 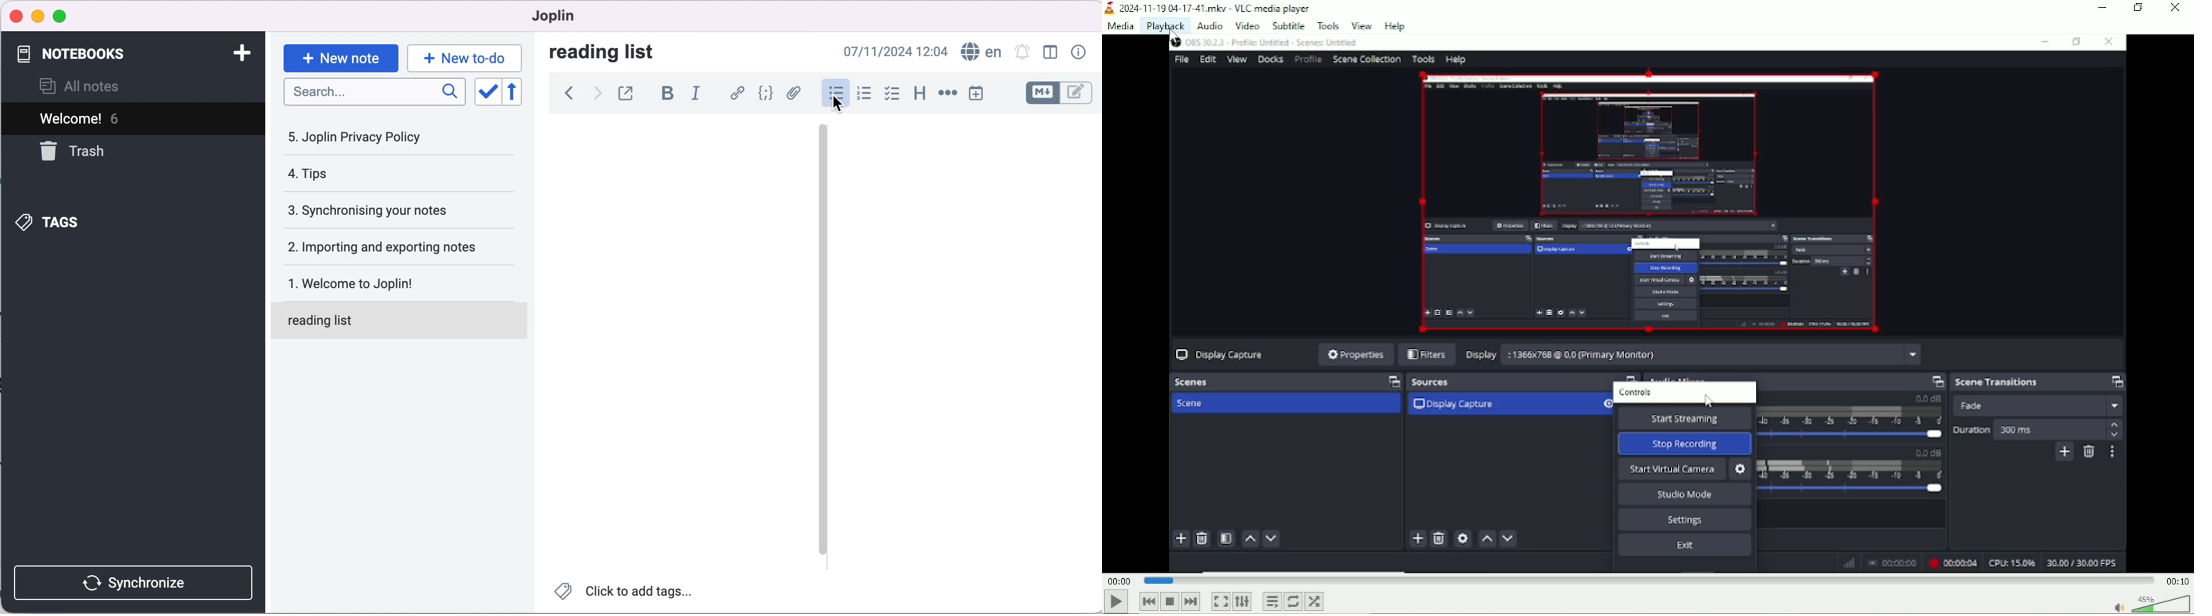 I want to click on blank canvas 2, so click(x=965, y=347).